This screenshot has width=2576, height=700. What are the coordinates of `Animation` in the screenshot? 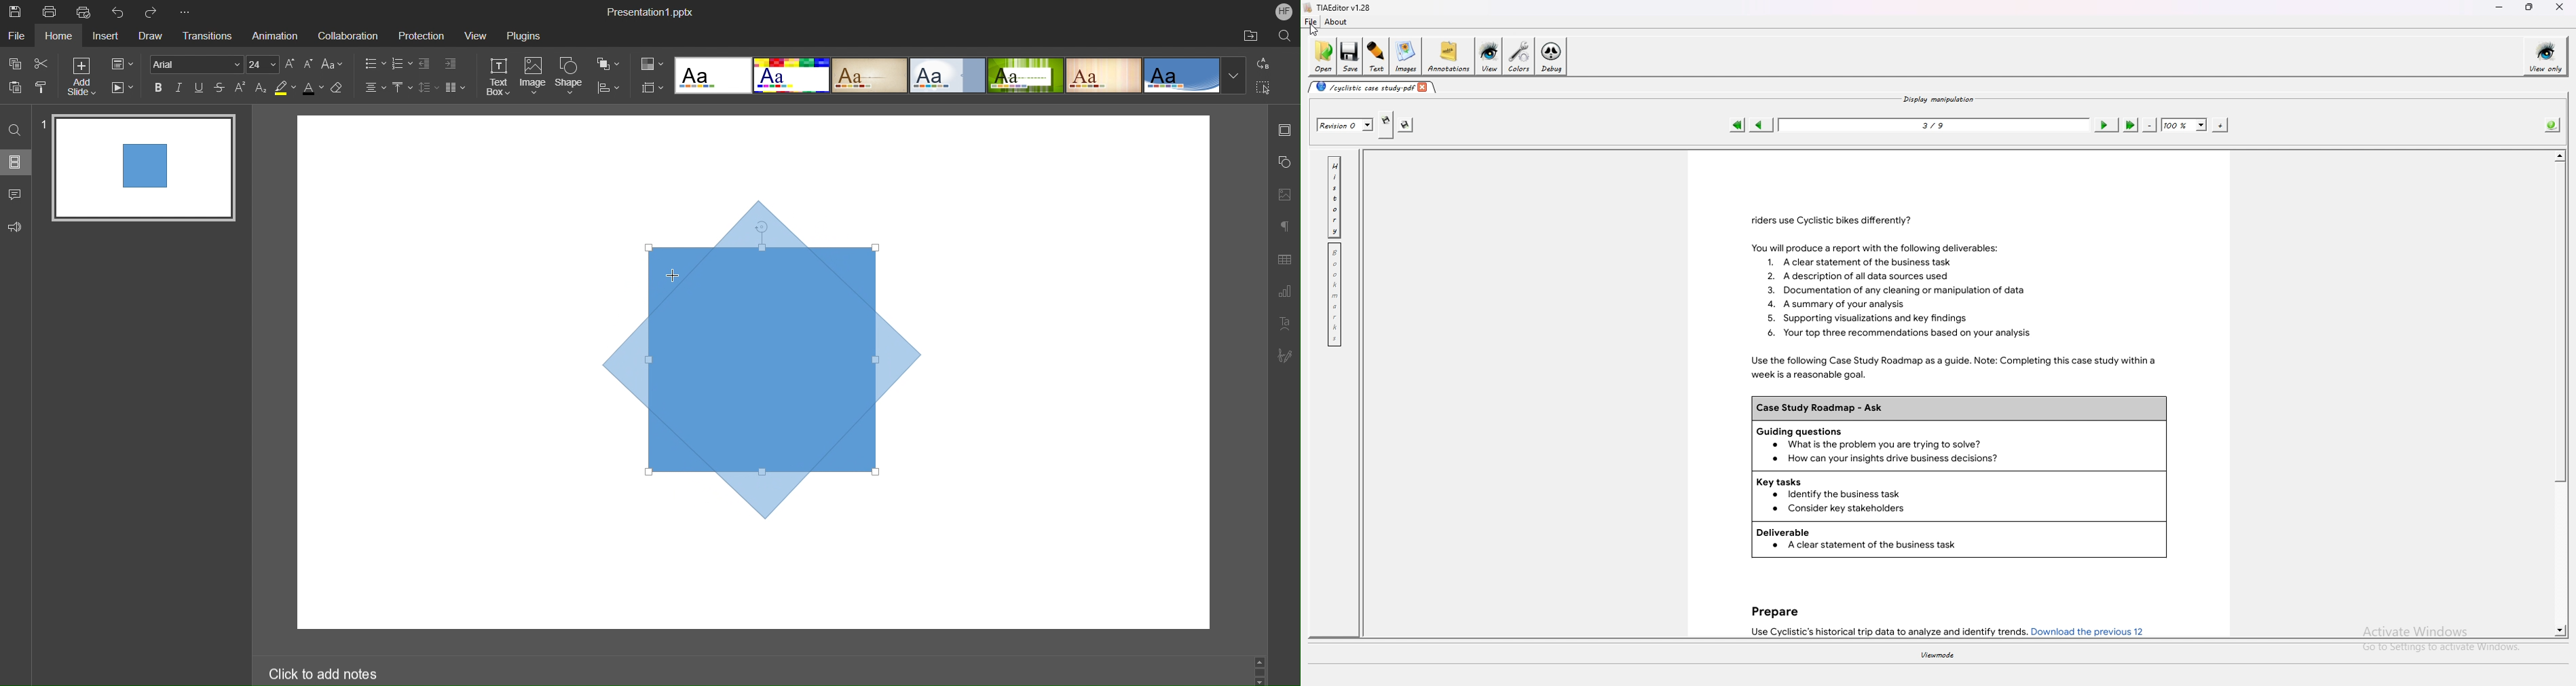 It's located at (274, 34).